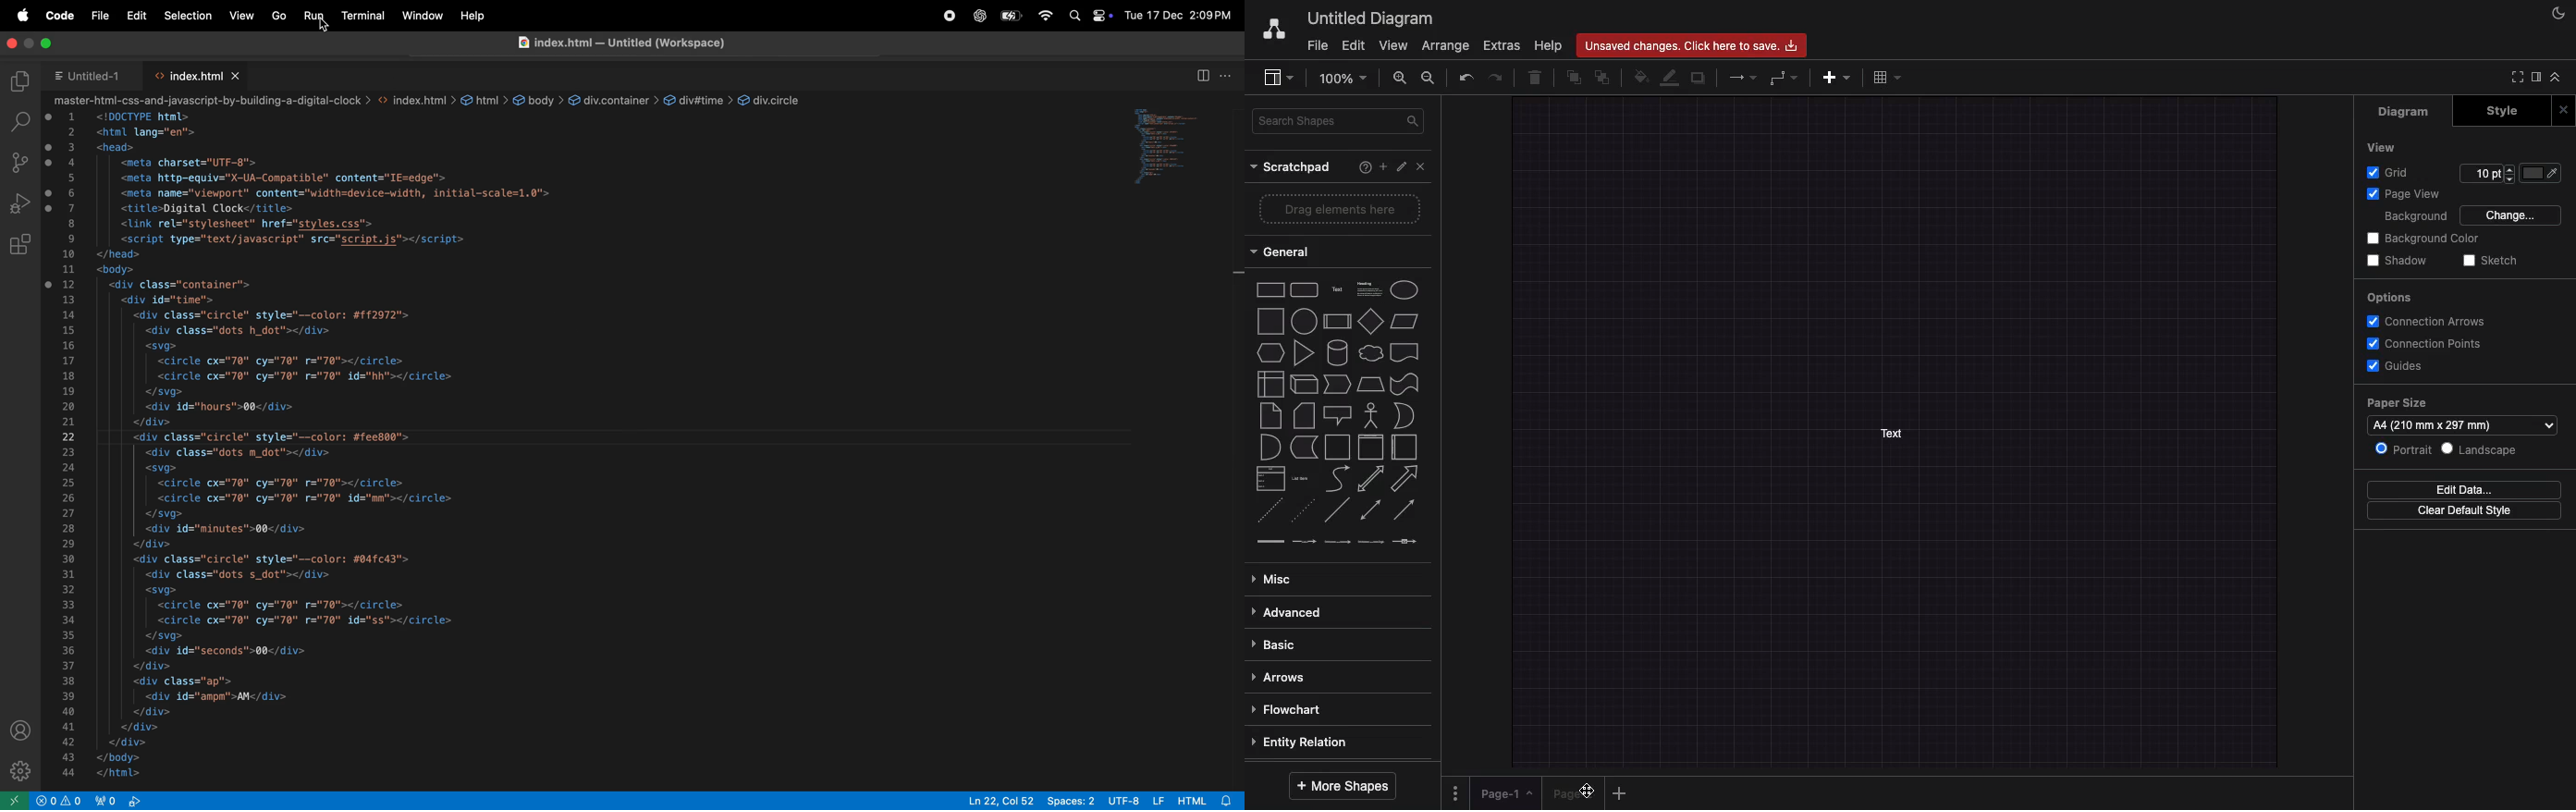  What do you see at coordinates (1348, 79) in the screenshot?
I see `Zoom` at bounding box center [1348, 79].